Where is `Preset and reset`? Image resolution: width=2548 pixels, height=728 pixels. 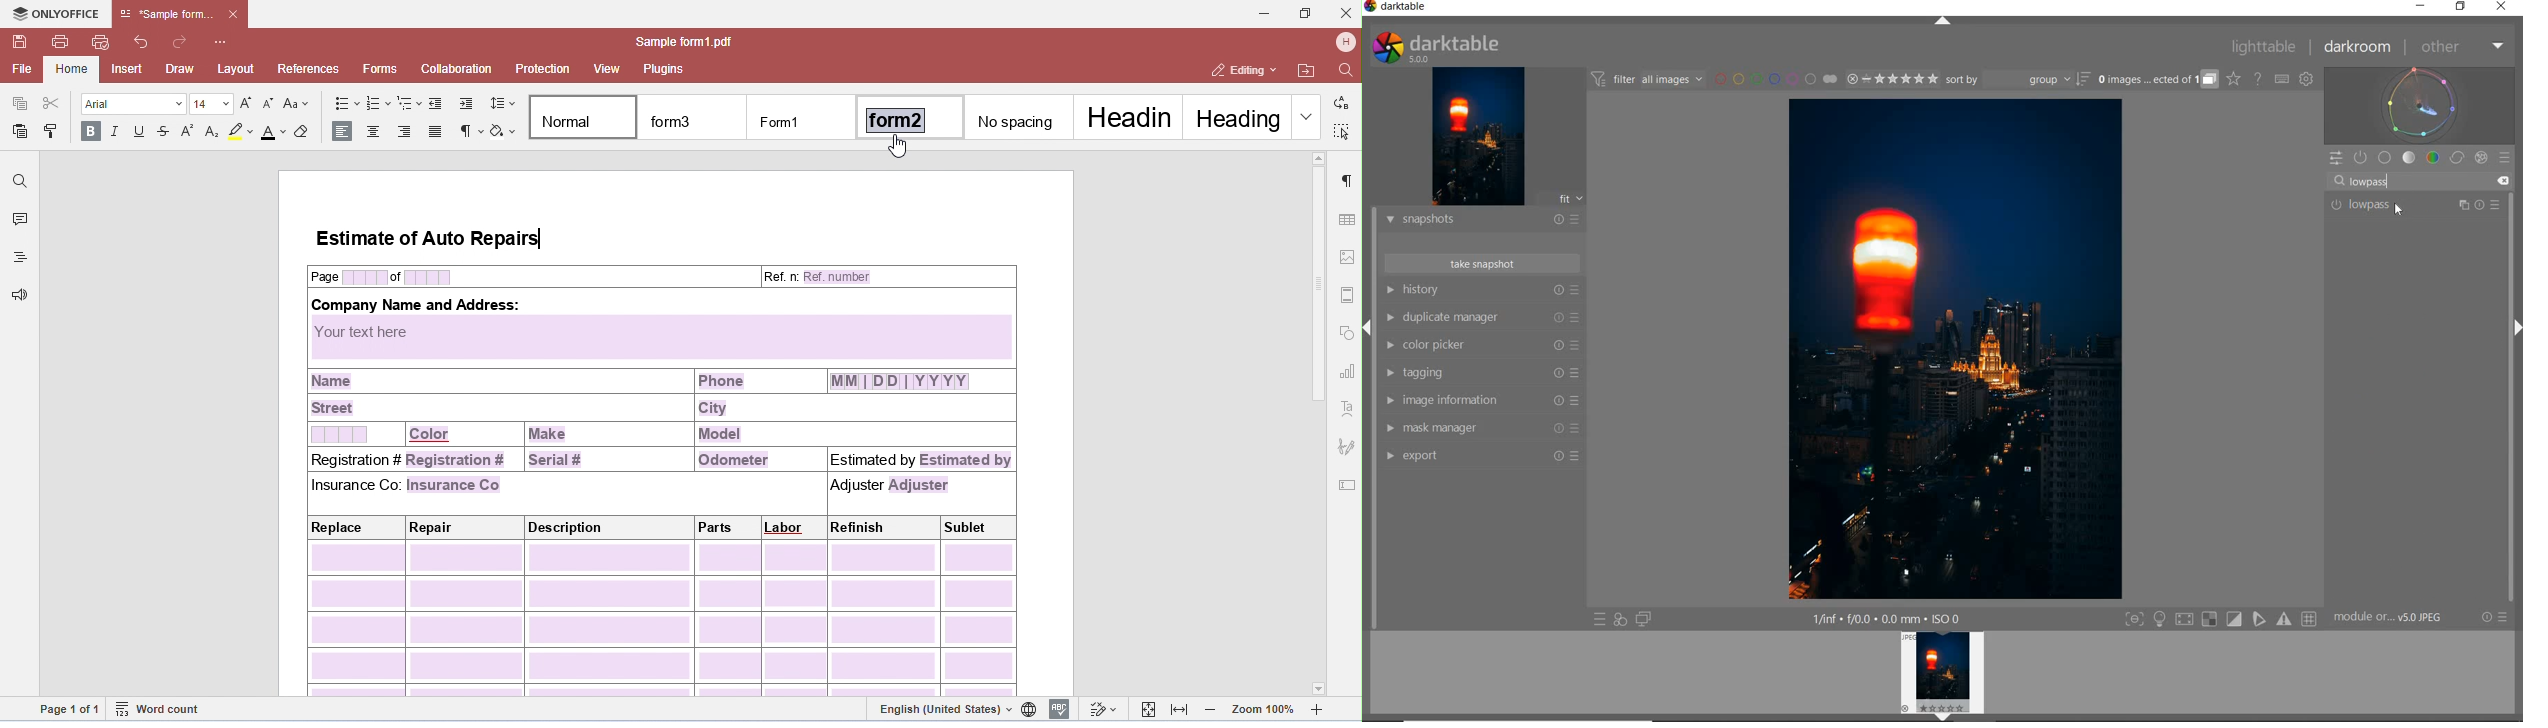 Preset and reset is located at coordinates (1578, 347).